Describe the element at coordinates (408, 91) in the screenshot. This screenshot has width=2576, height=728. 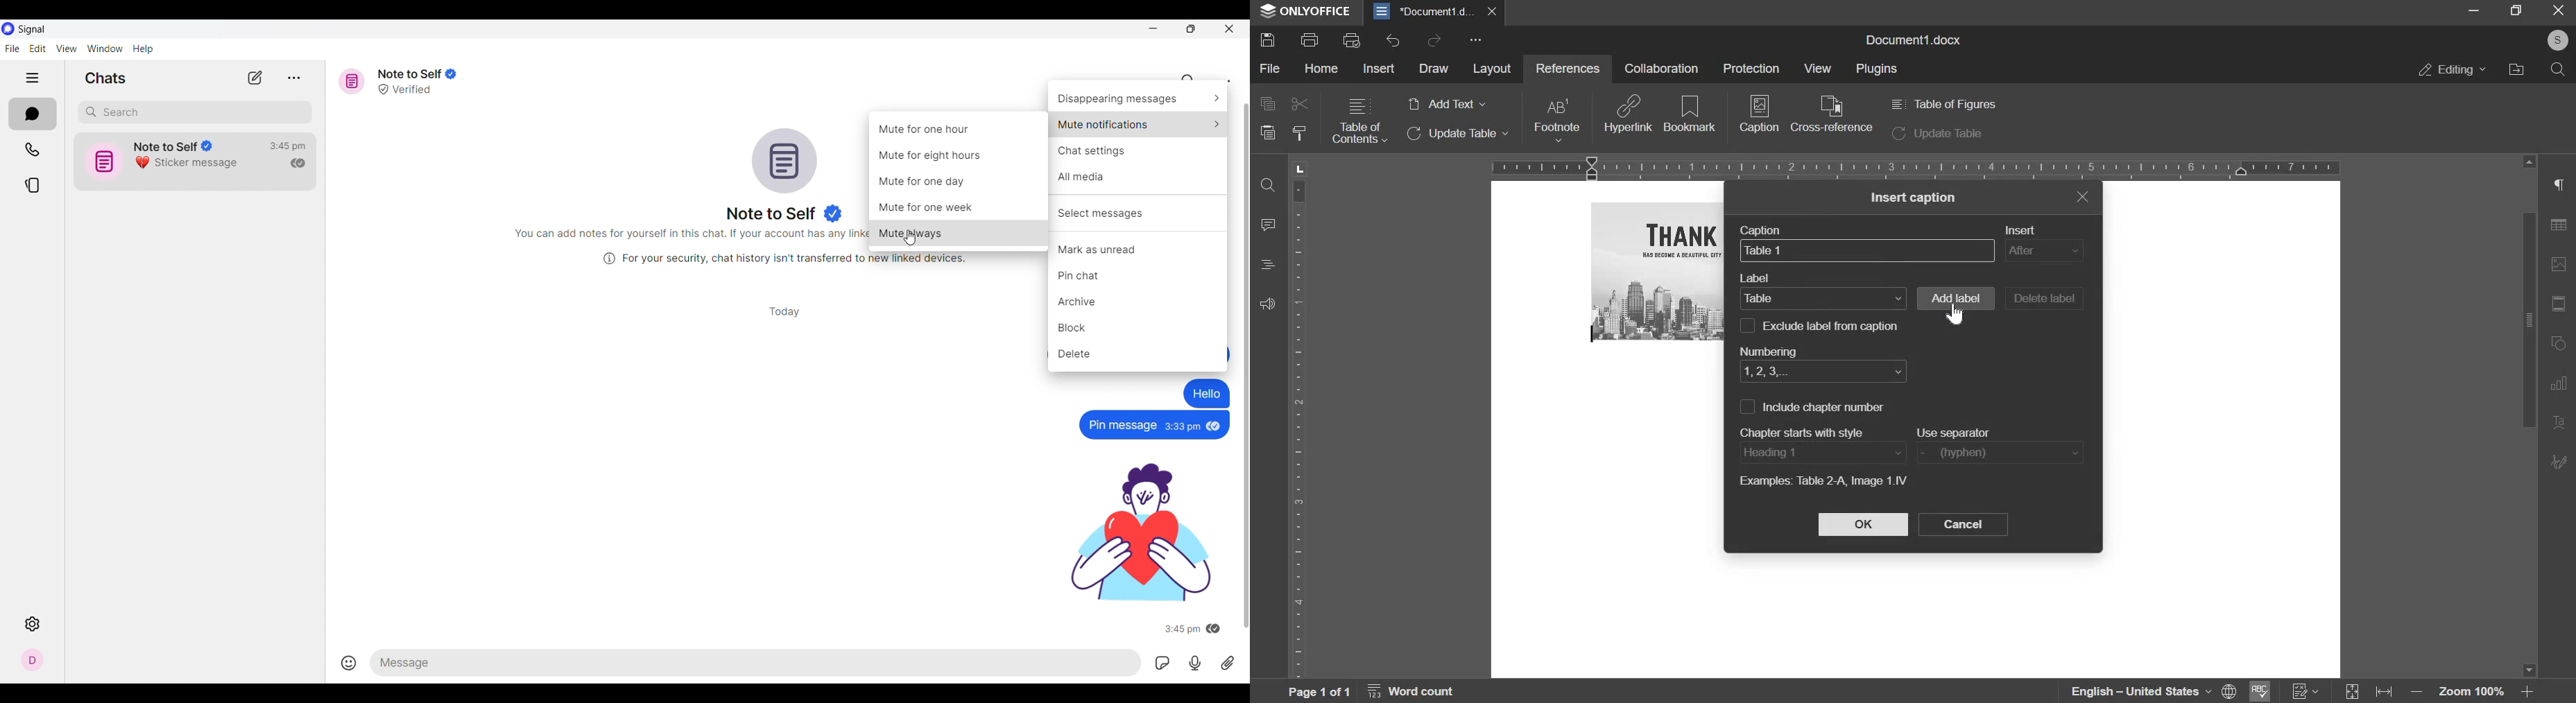
I see `Verified` at that location.